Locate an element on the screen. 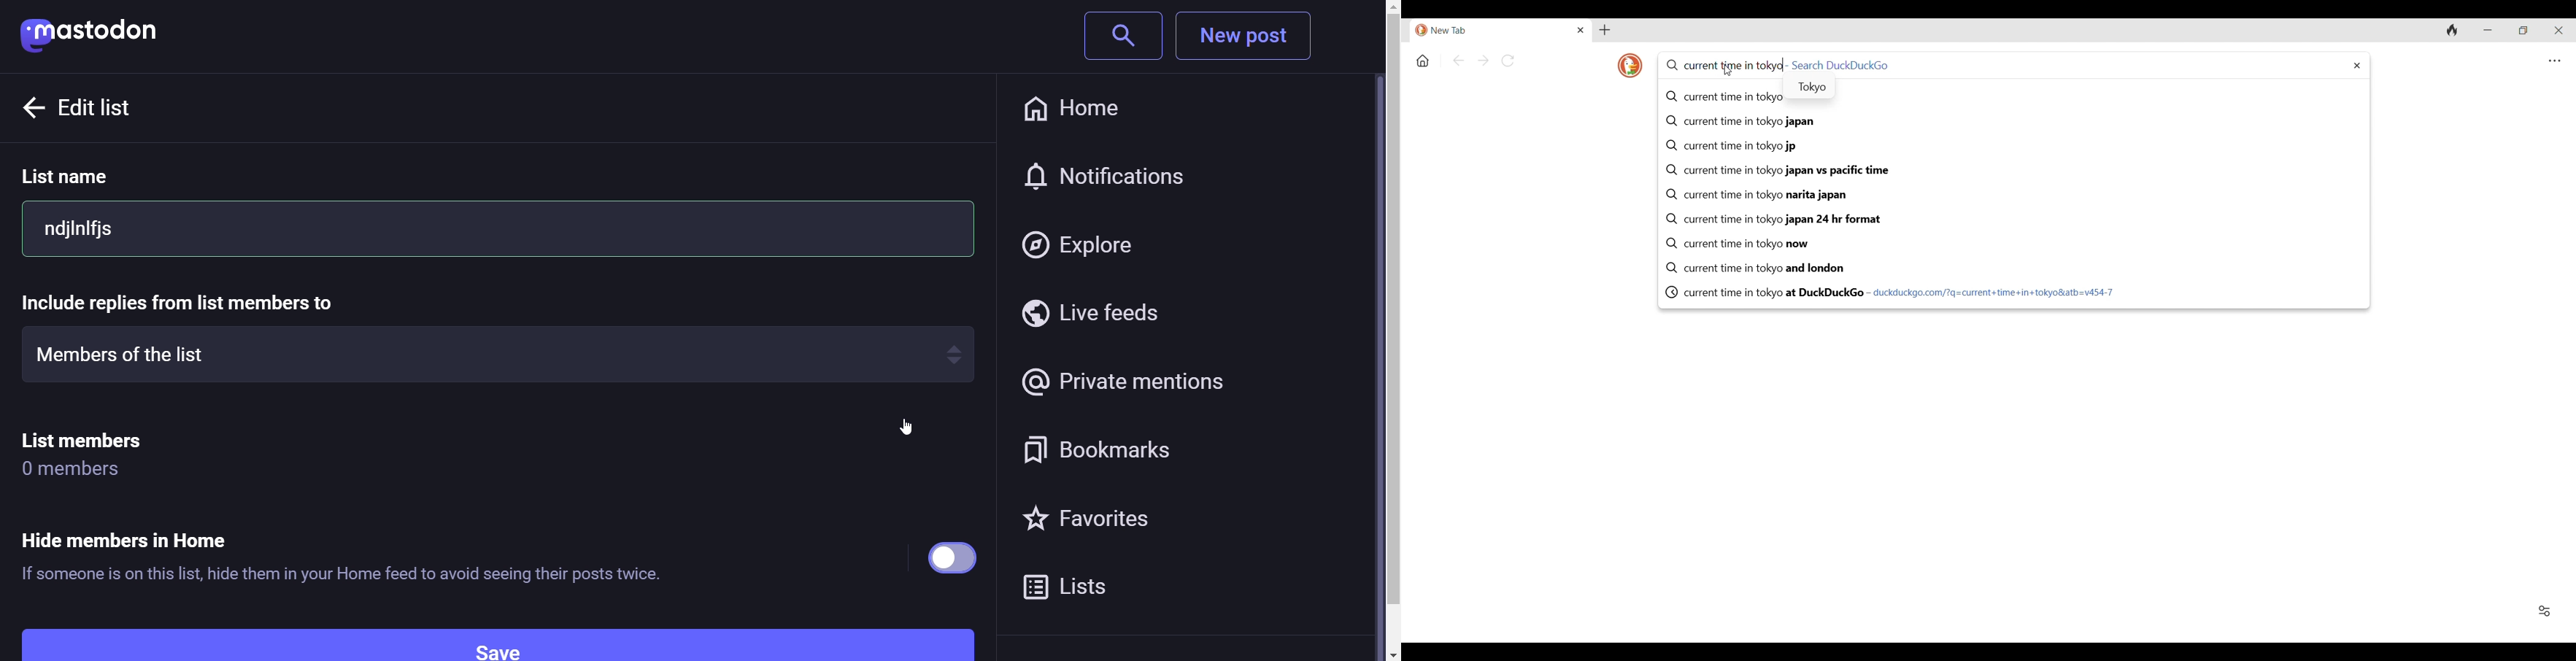 The height and width of the screenshot is (672, 2576). bookmarks is located at coordinates (1089, 452).